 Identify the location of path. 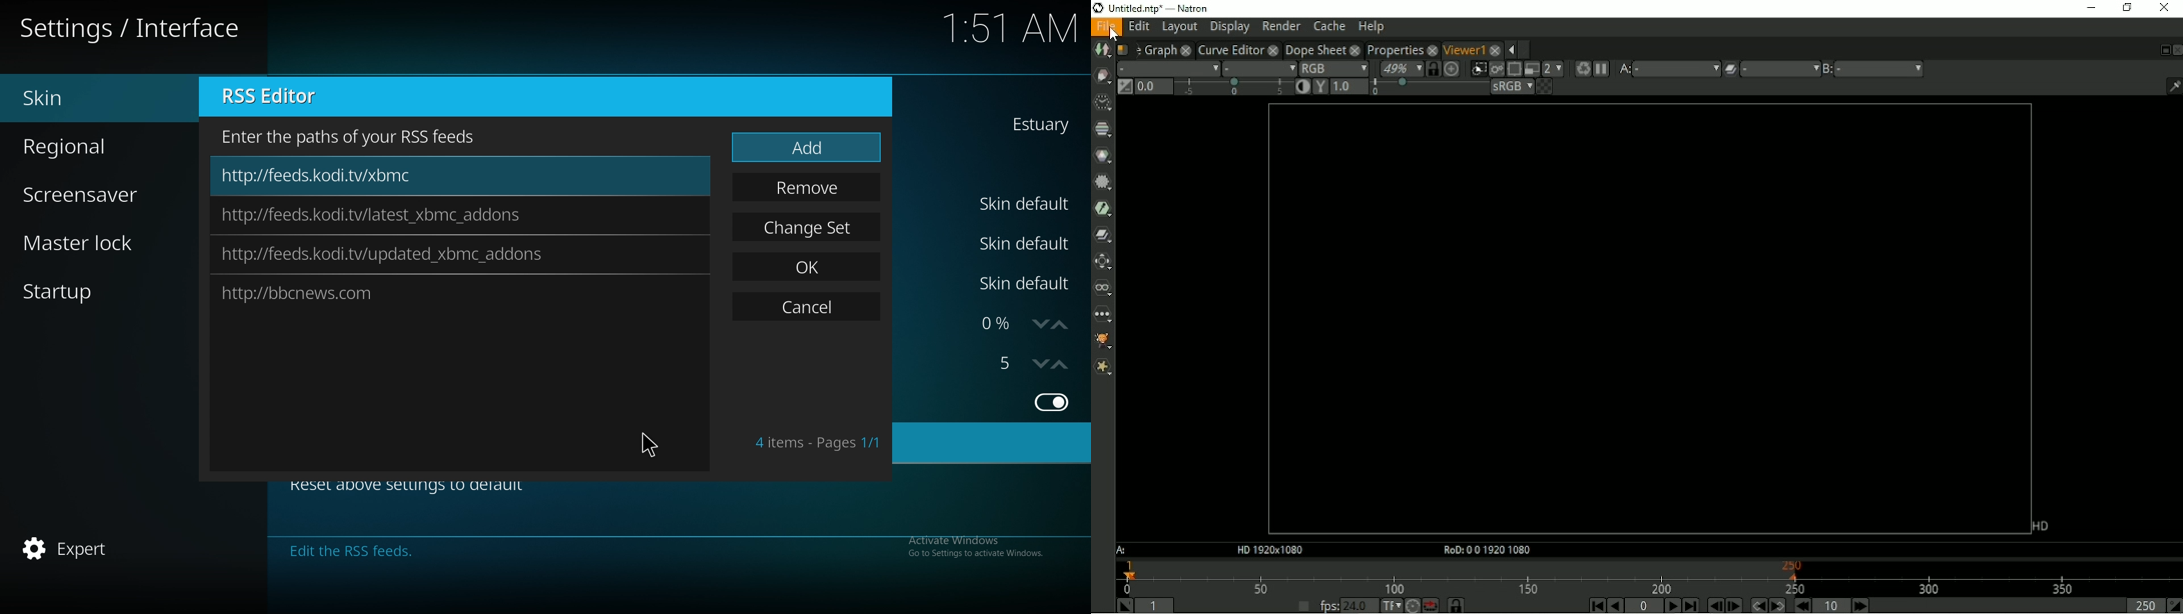
(366, 291).